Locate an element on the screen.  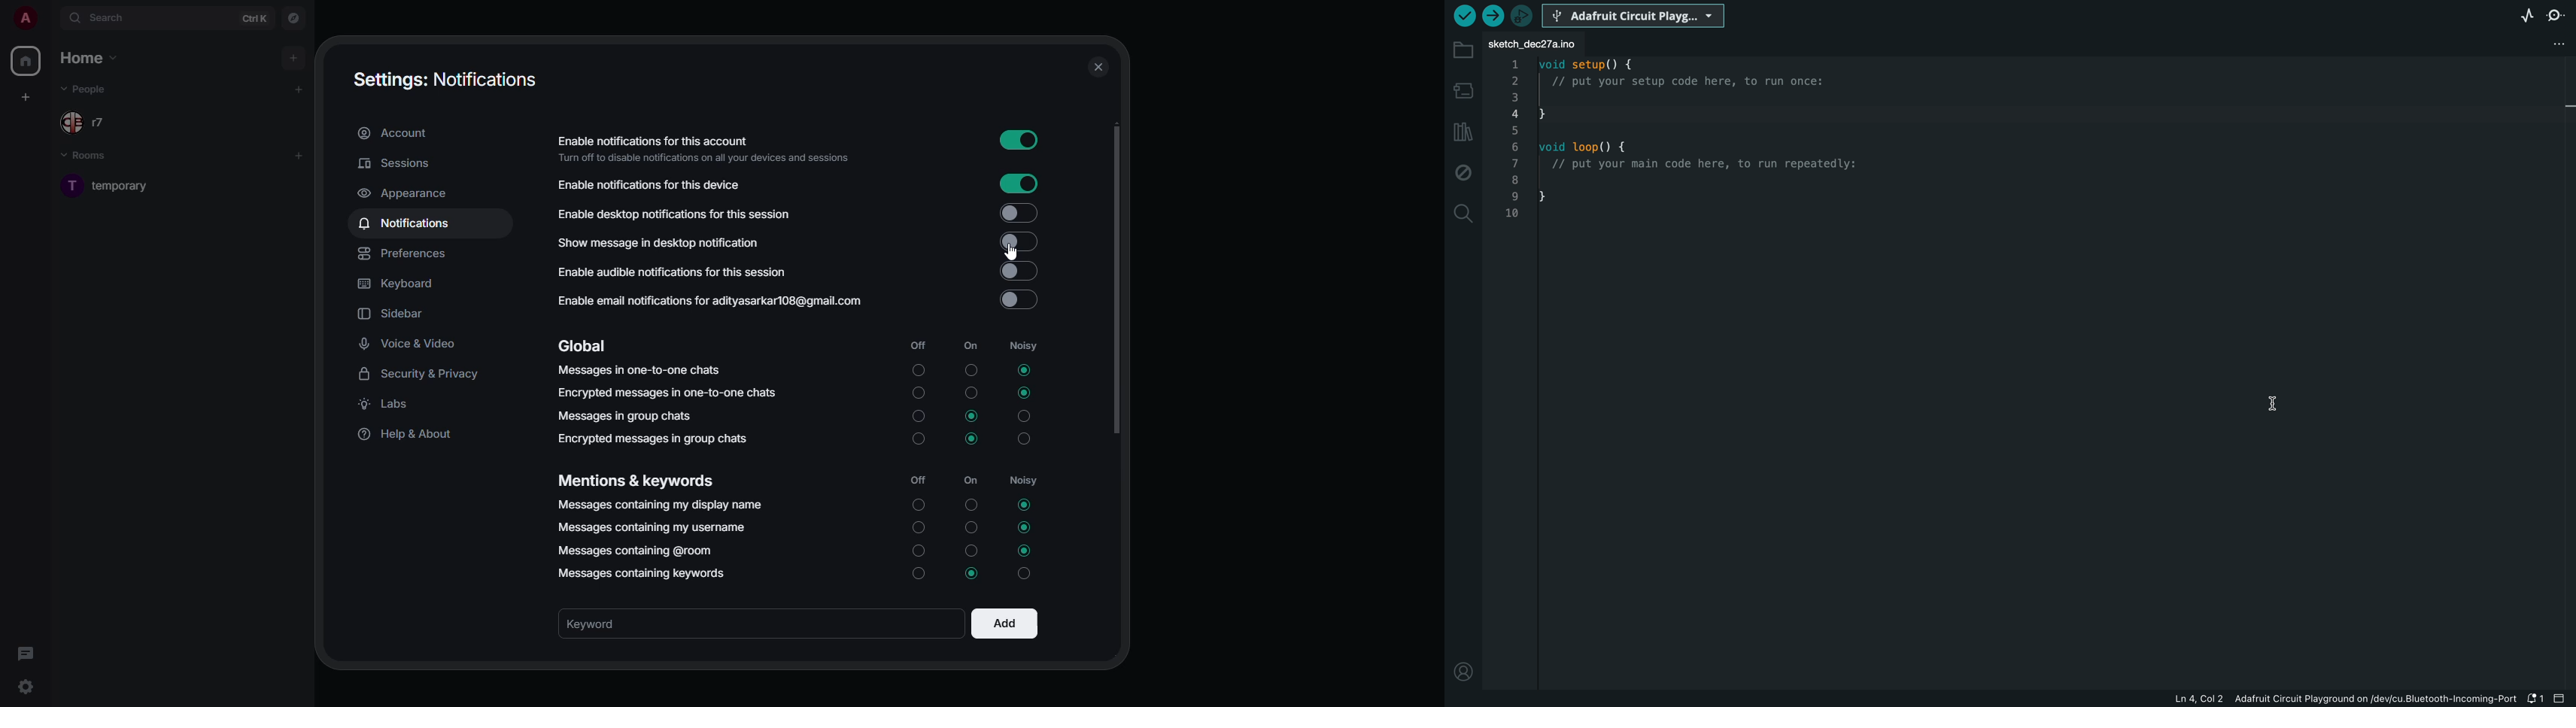
add is located at coordinates (299, 89).